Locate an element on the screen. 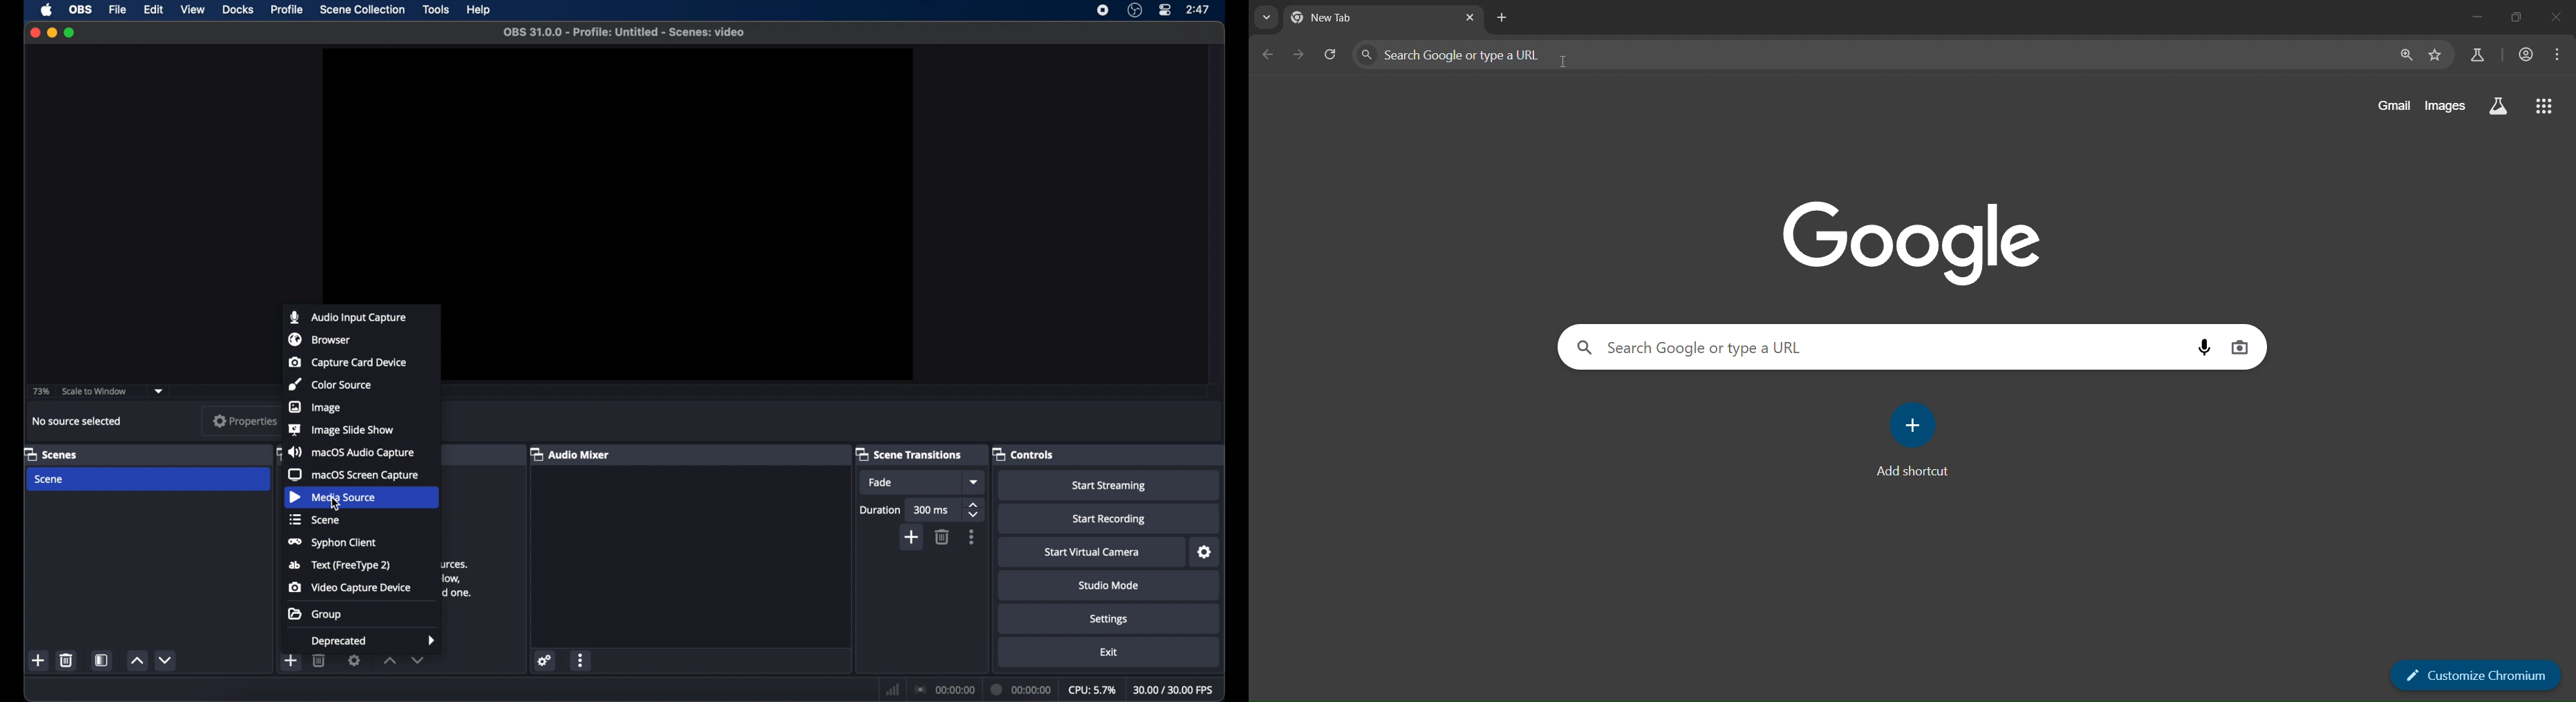 The image size is (2576, 728). minimize is located at coordinates (51, 32).